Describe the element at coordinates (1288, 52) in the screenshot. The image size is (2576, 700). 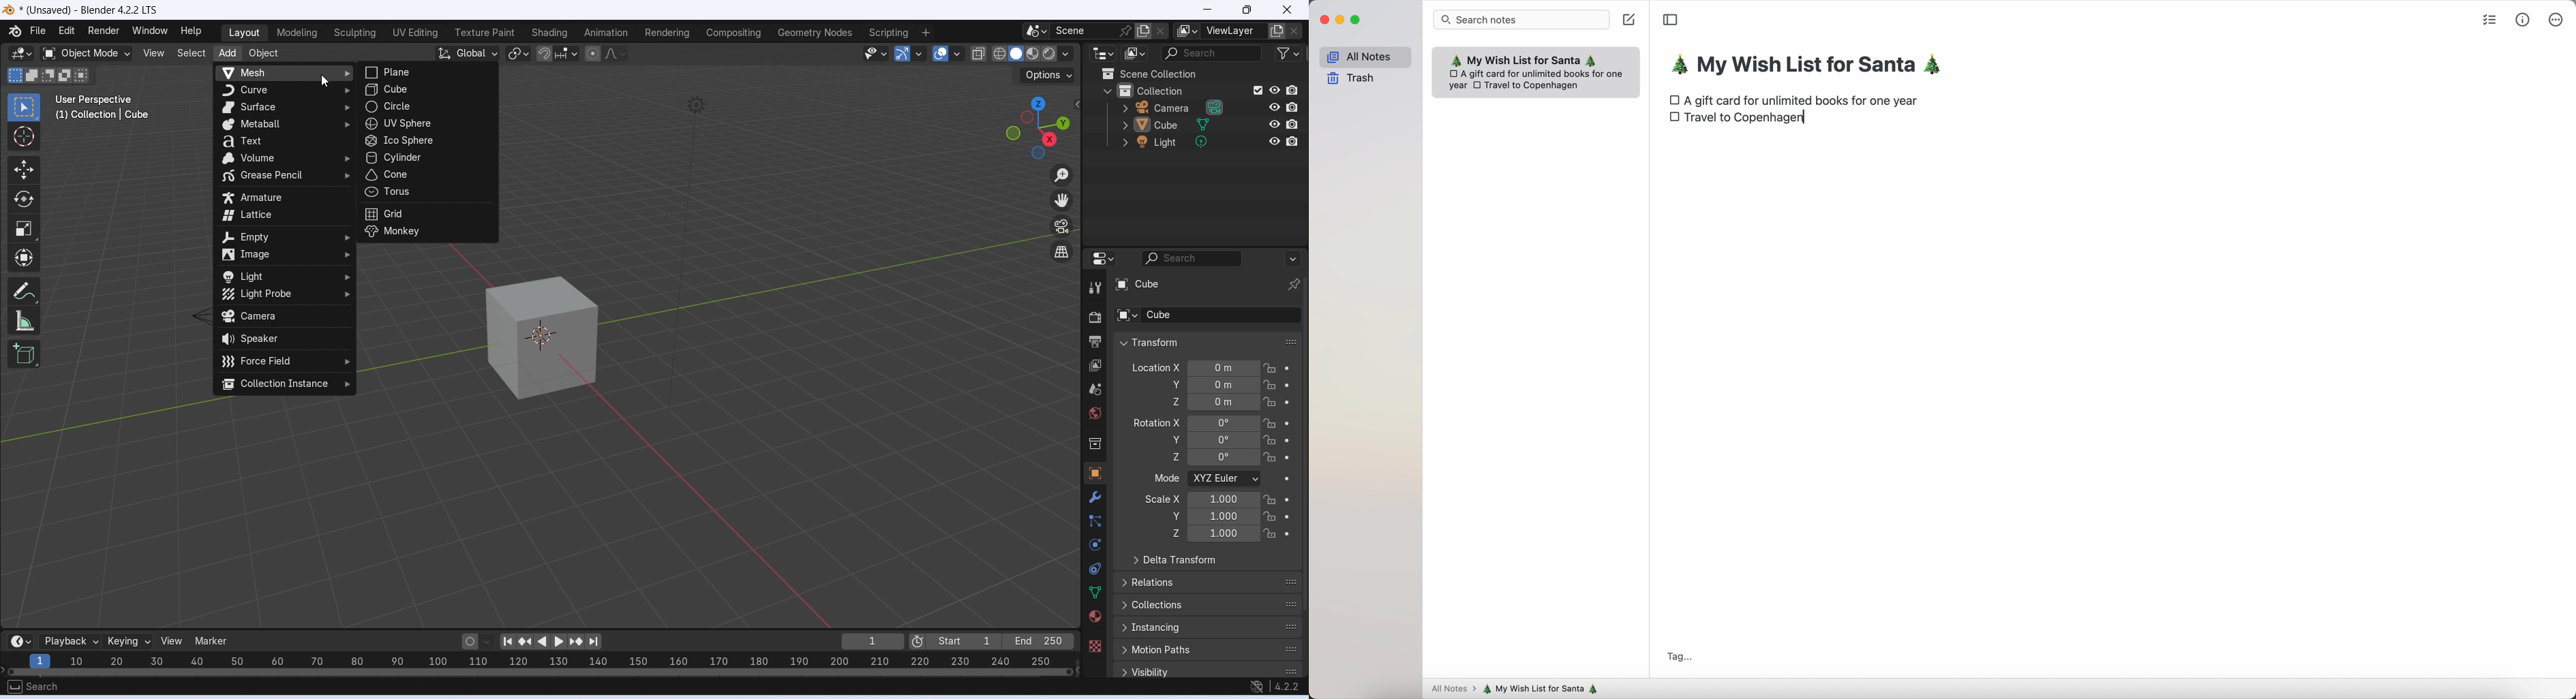
I see `filter` at that location.